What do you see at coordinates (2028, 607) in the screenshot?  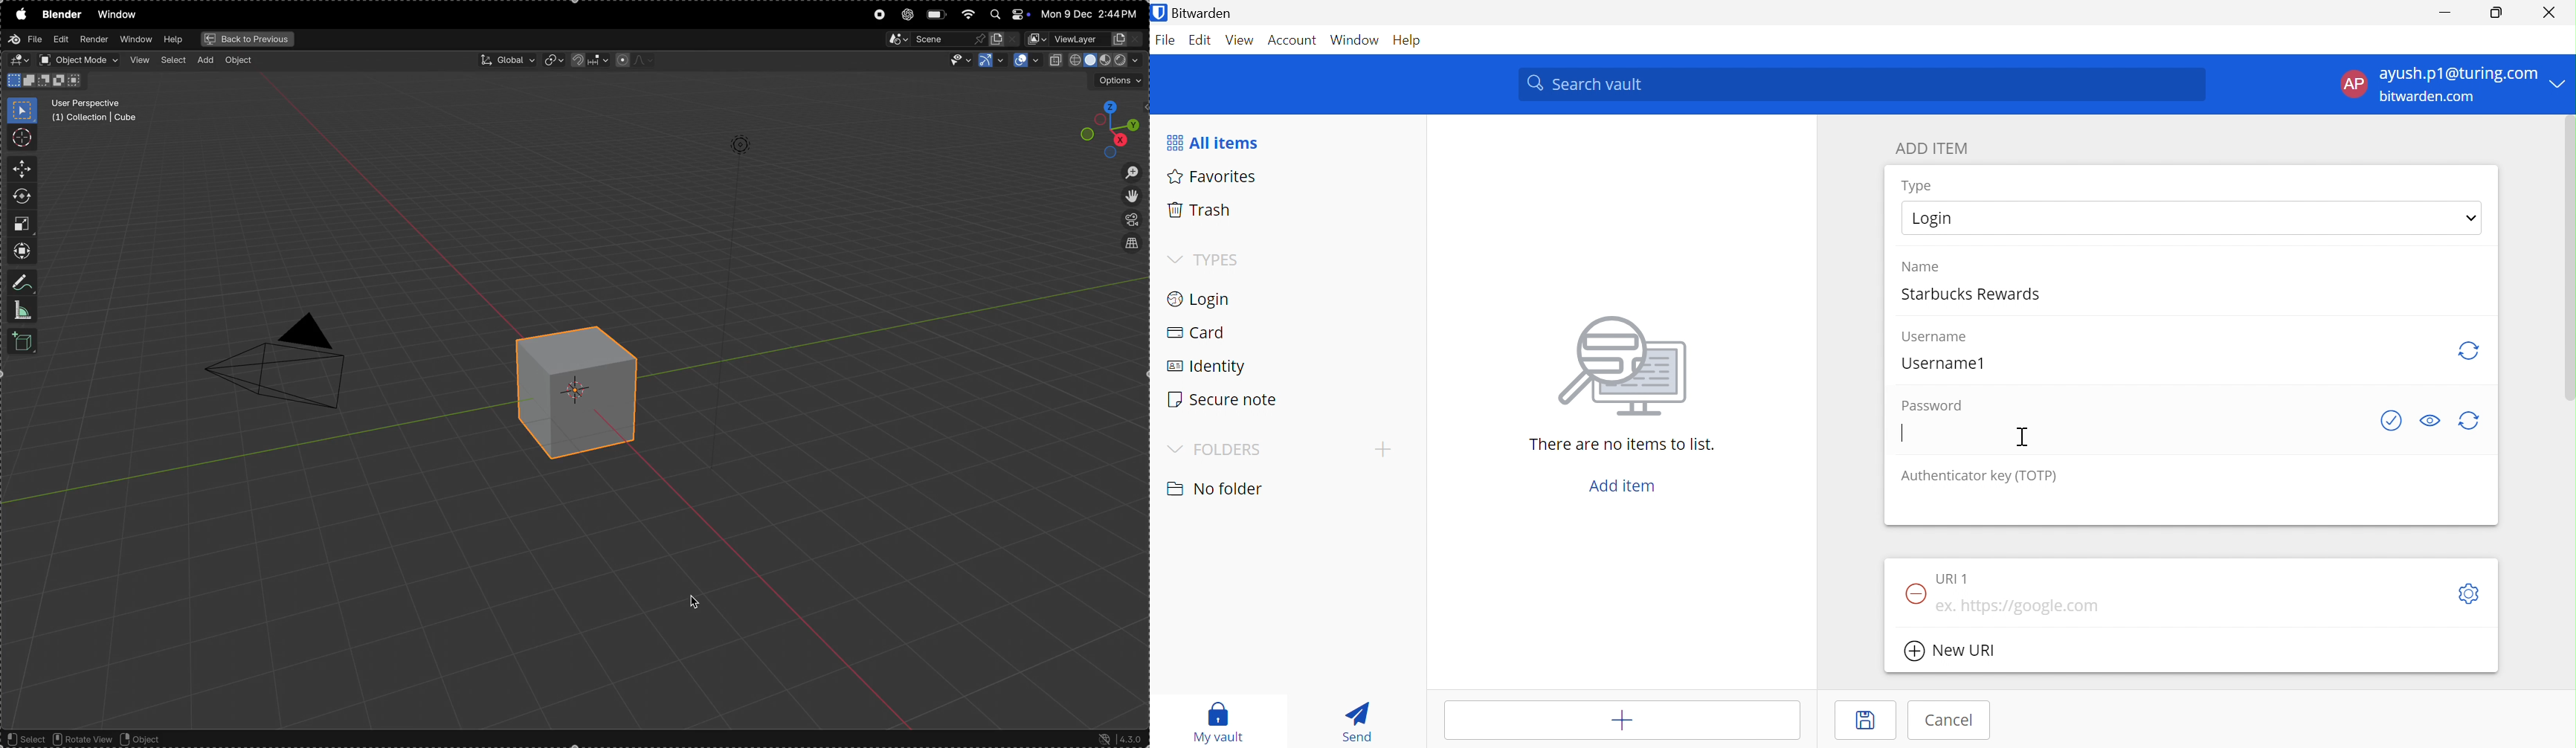 I see `ex. https://google.com` at bounding box center [2028, 607].